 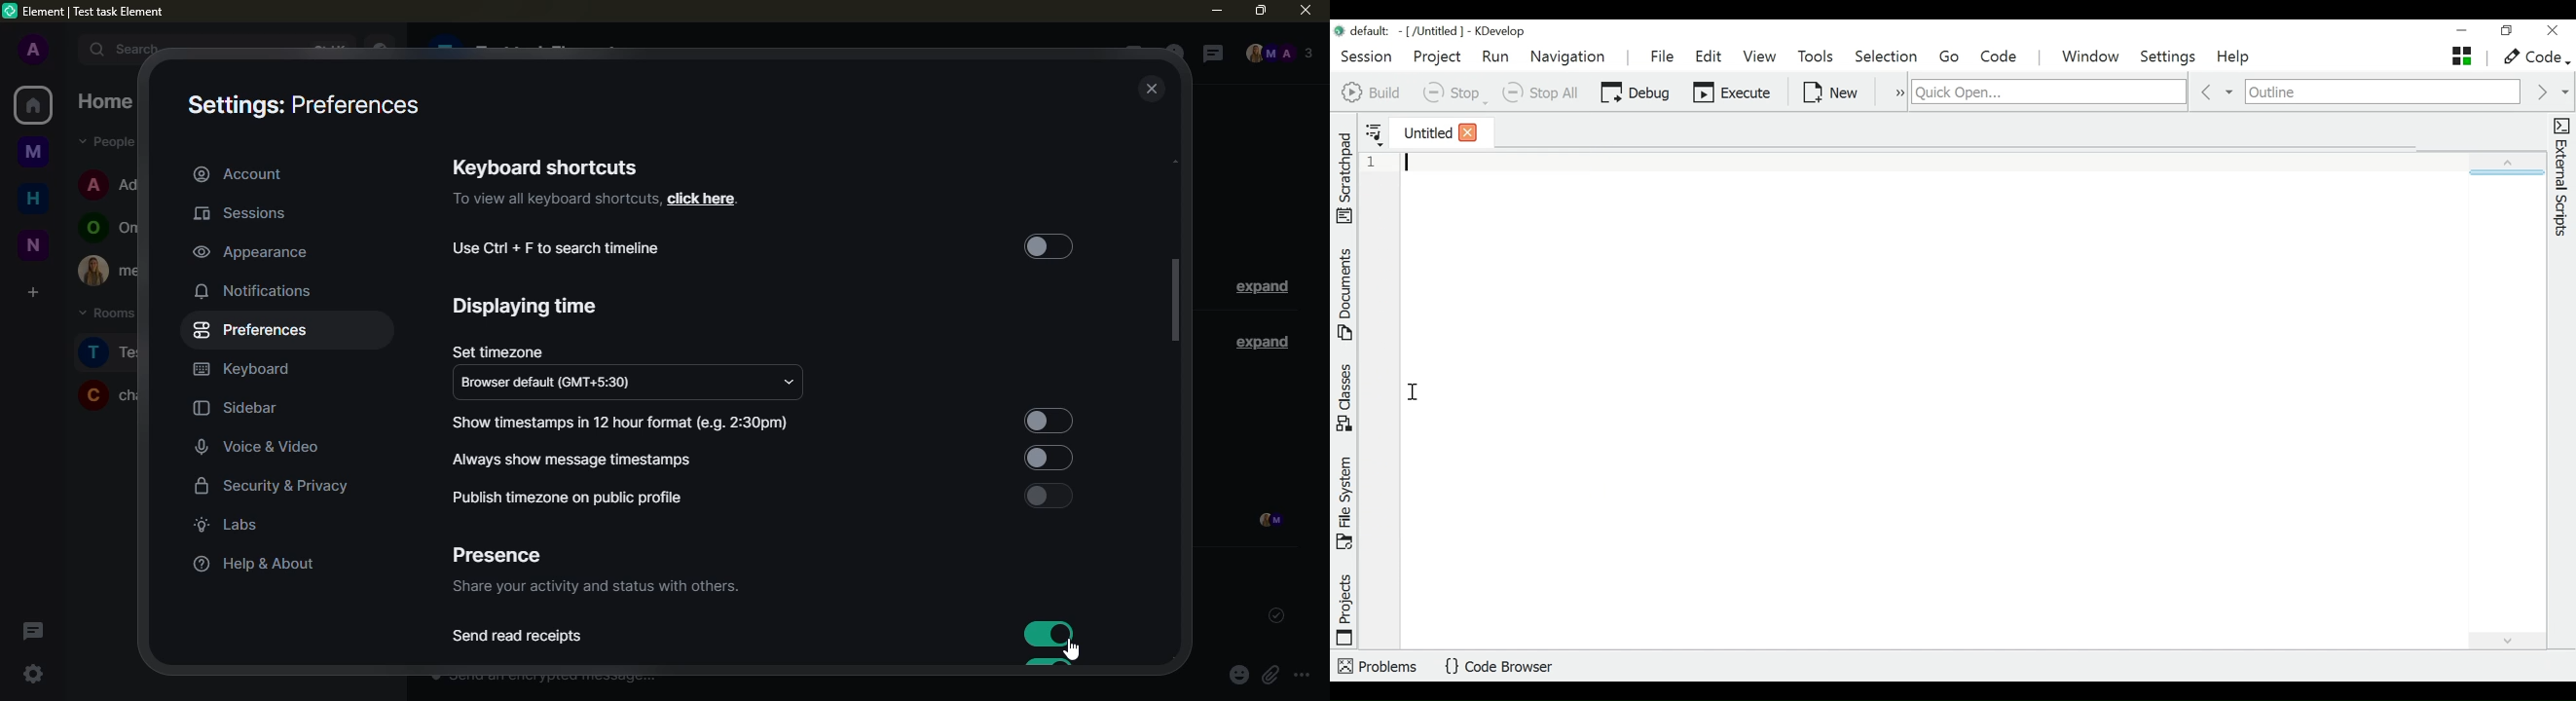 What do you see at coordinates (1270, 676) in the screenshot?
I see `attach` at bounding box center [1270, 676].